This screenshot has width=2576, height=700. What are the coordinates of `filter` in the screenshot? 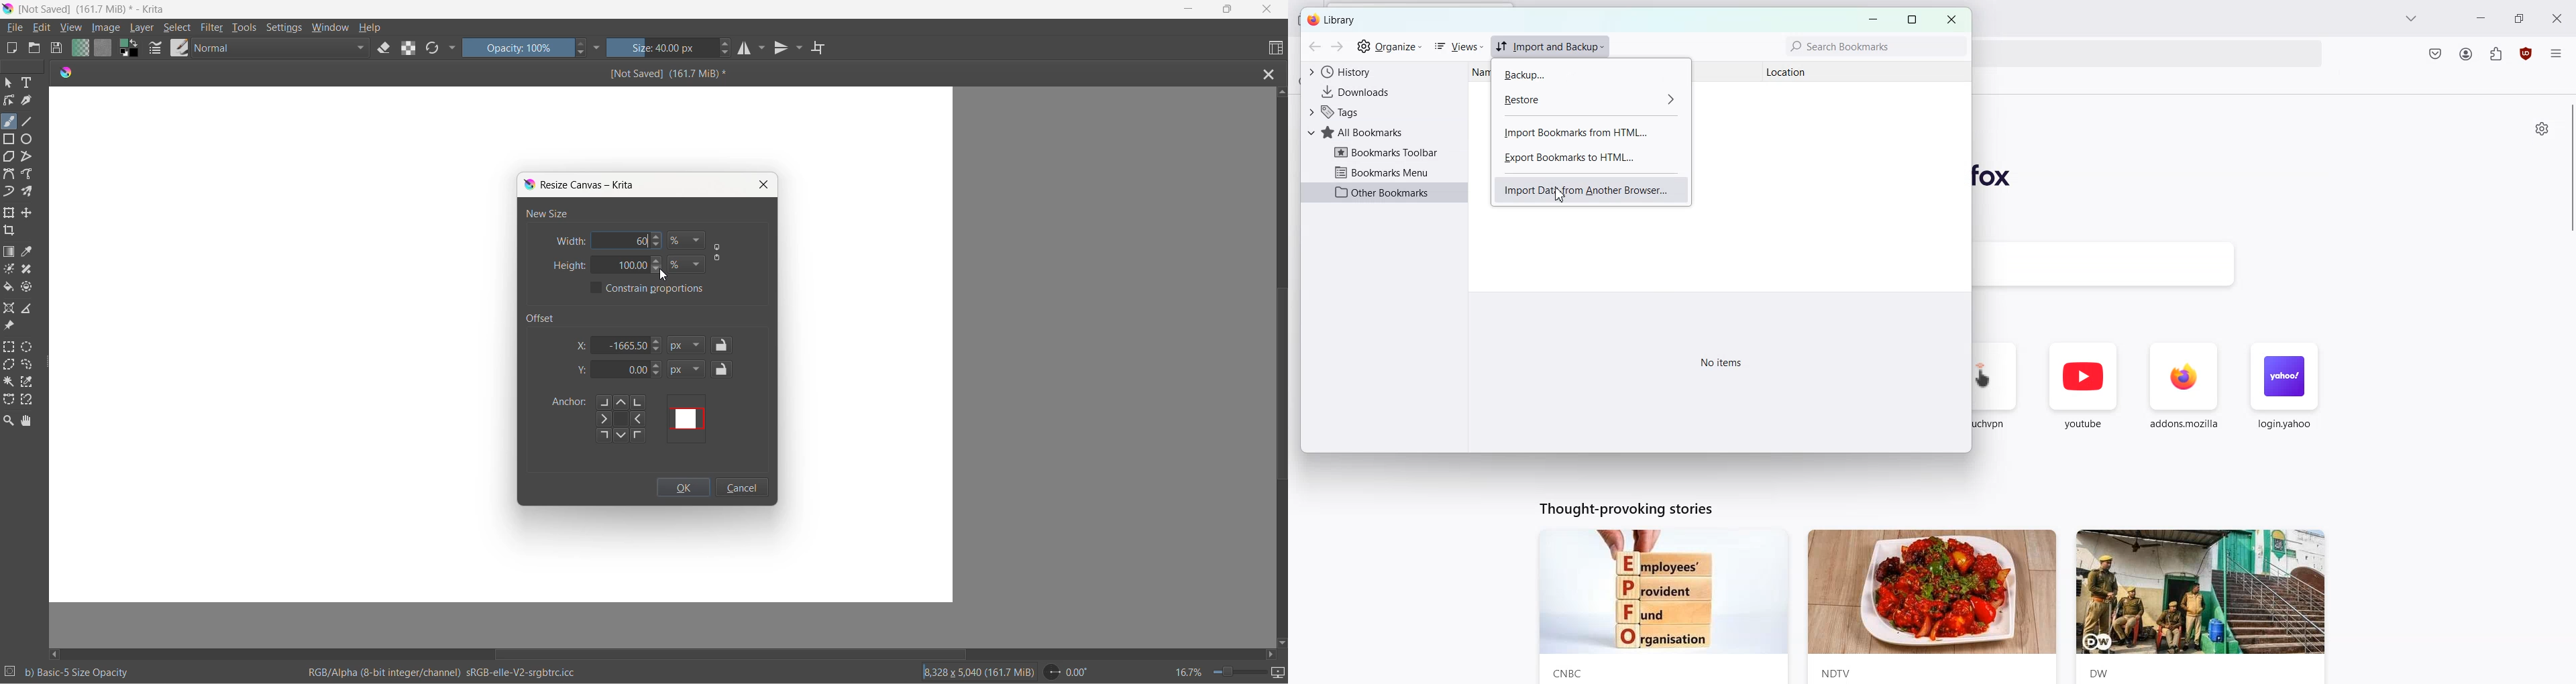 It's located at (213, 30).